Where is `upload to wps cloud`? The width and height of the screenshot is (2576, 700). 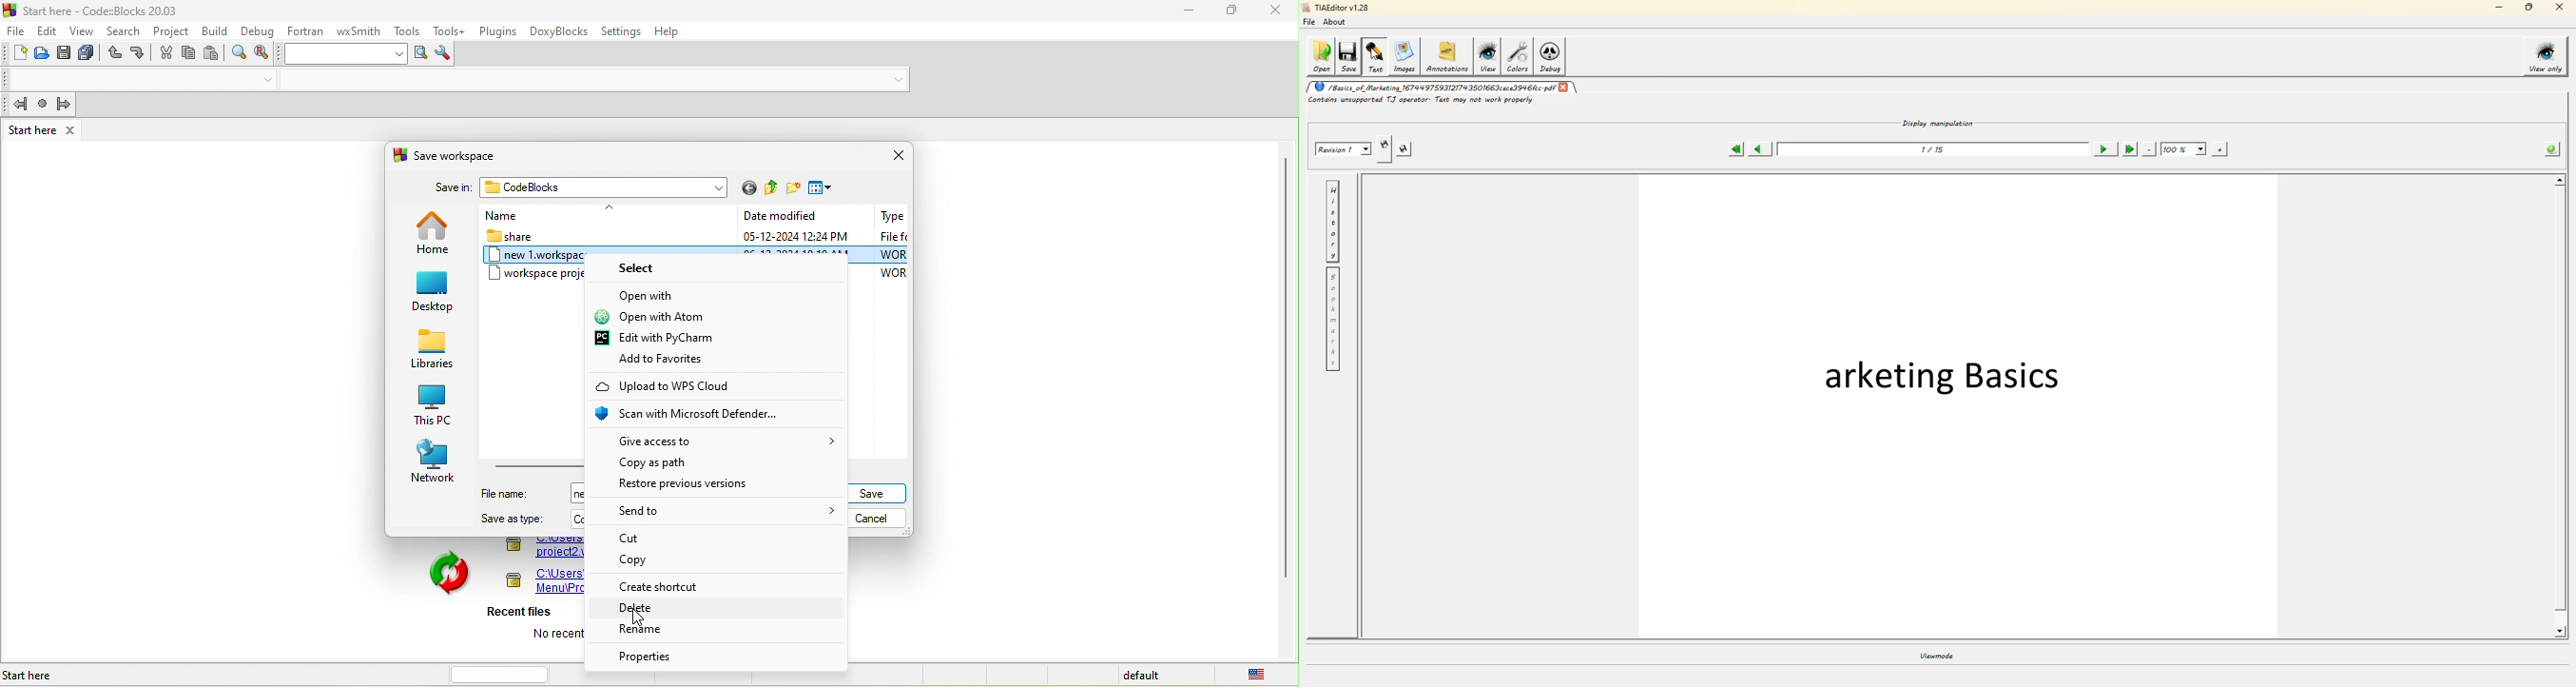 upload to wps cloud is located at coordinates (676, 388).